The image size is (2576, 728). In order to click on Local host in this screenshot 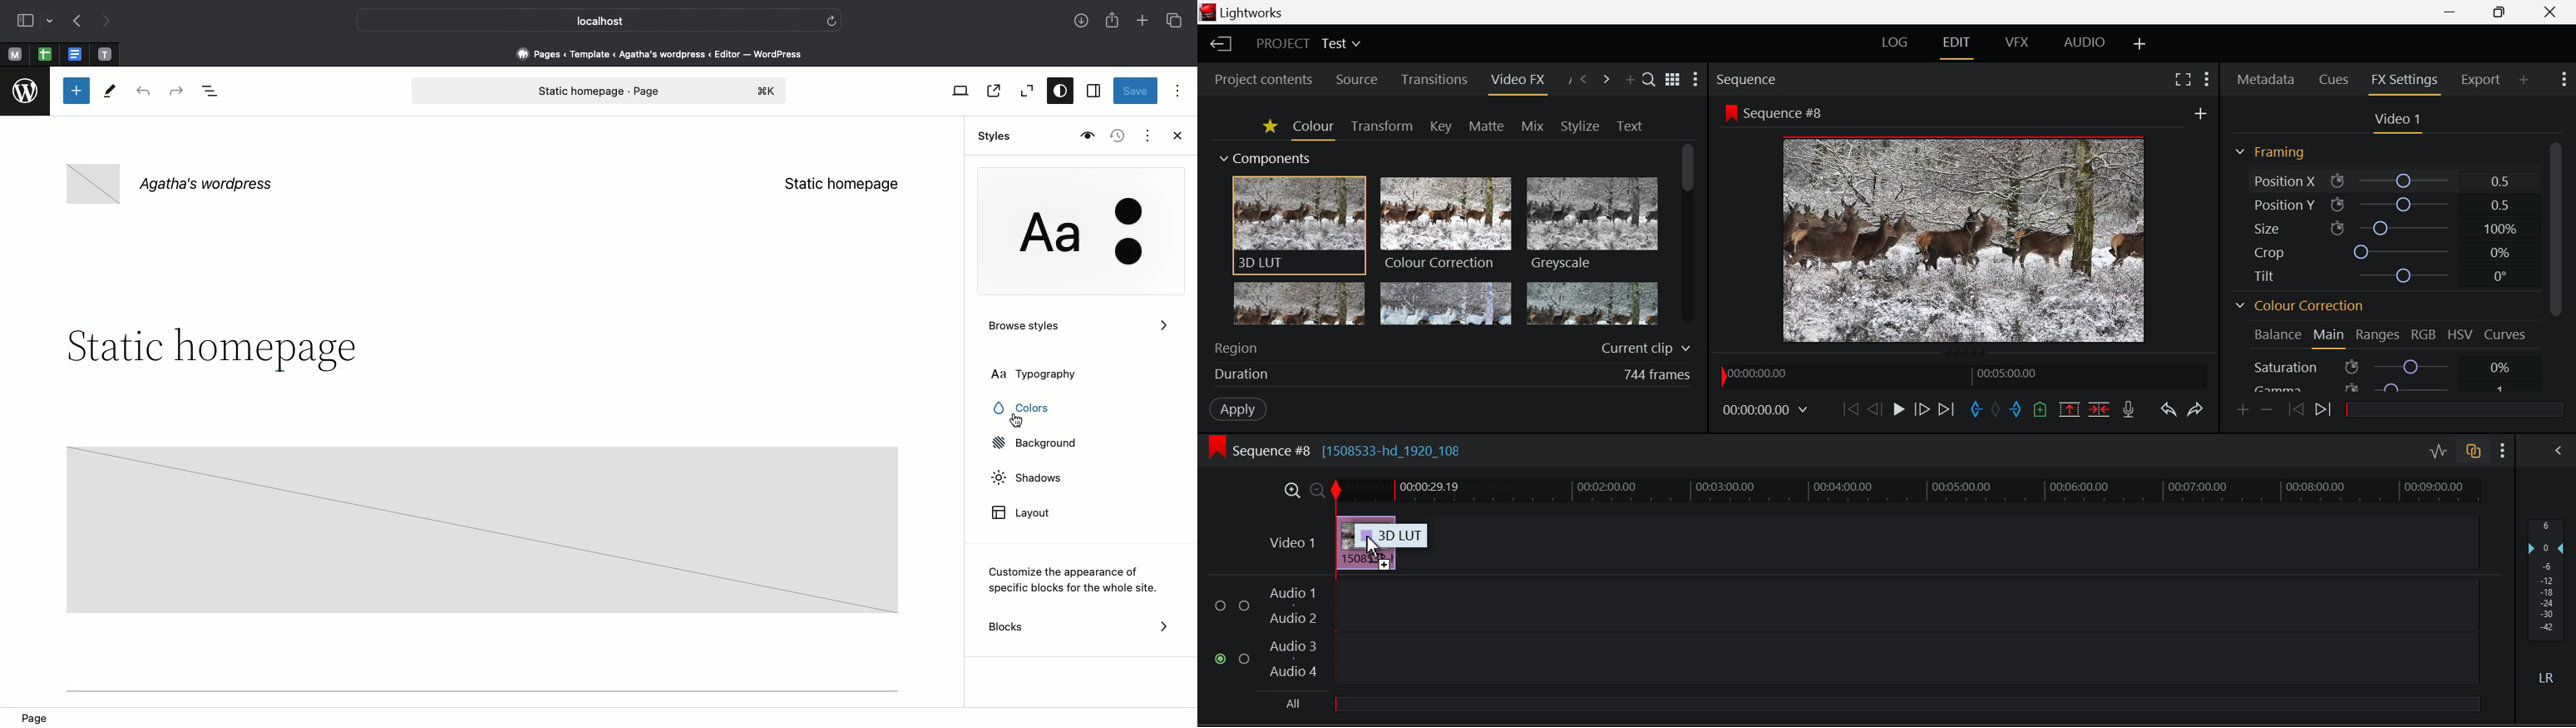, I will do `click(587, 20)`.